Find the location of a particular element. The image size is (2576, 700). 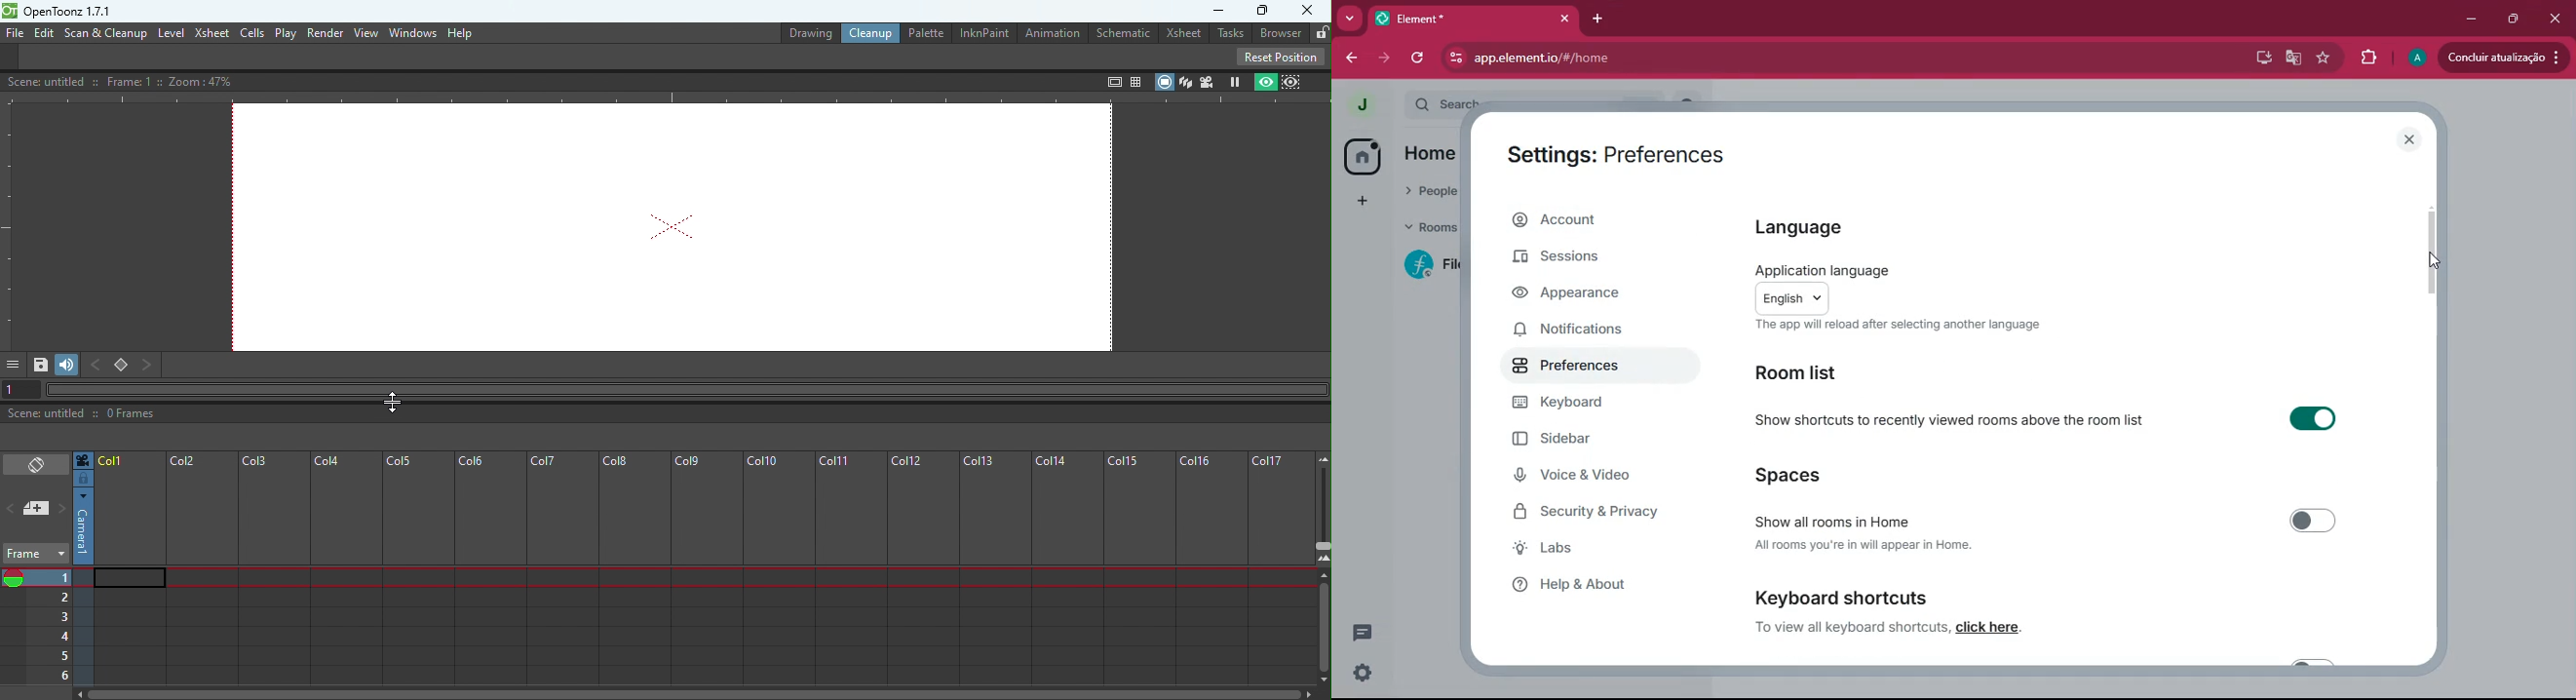

Drawing is located at coordinates (799, 31).